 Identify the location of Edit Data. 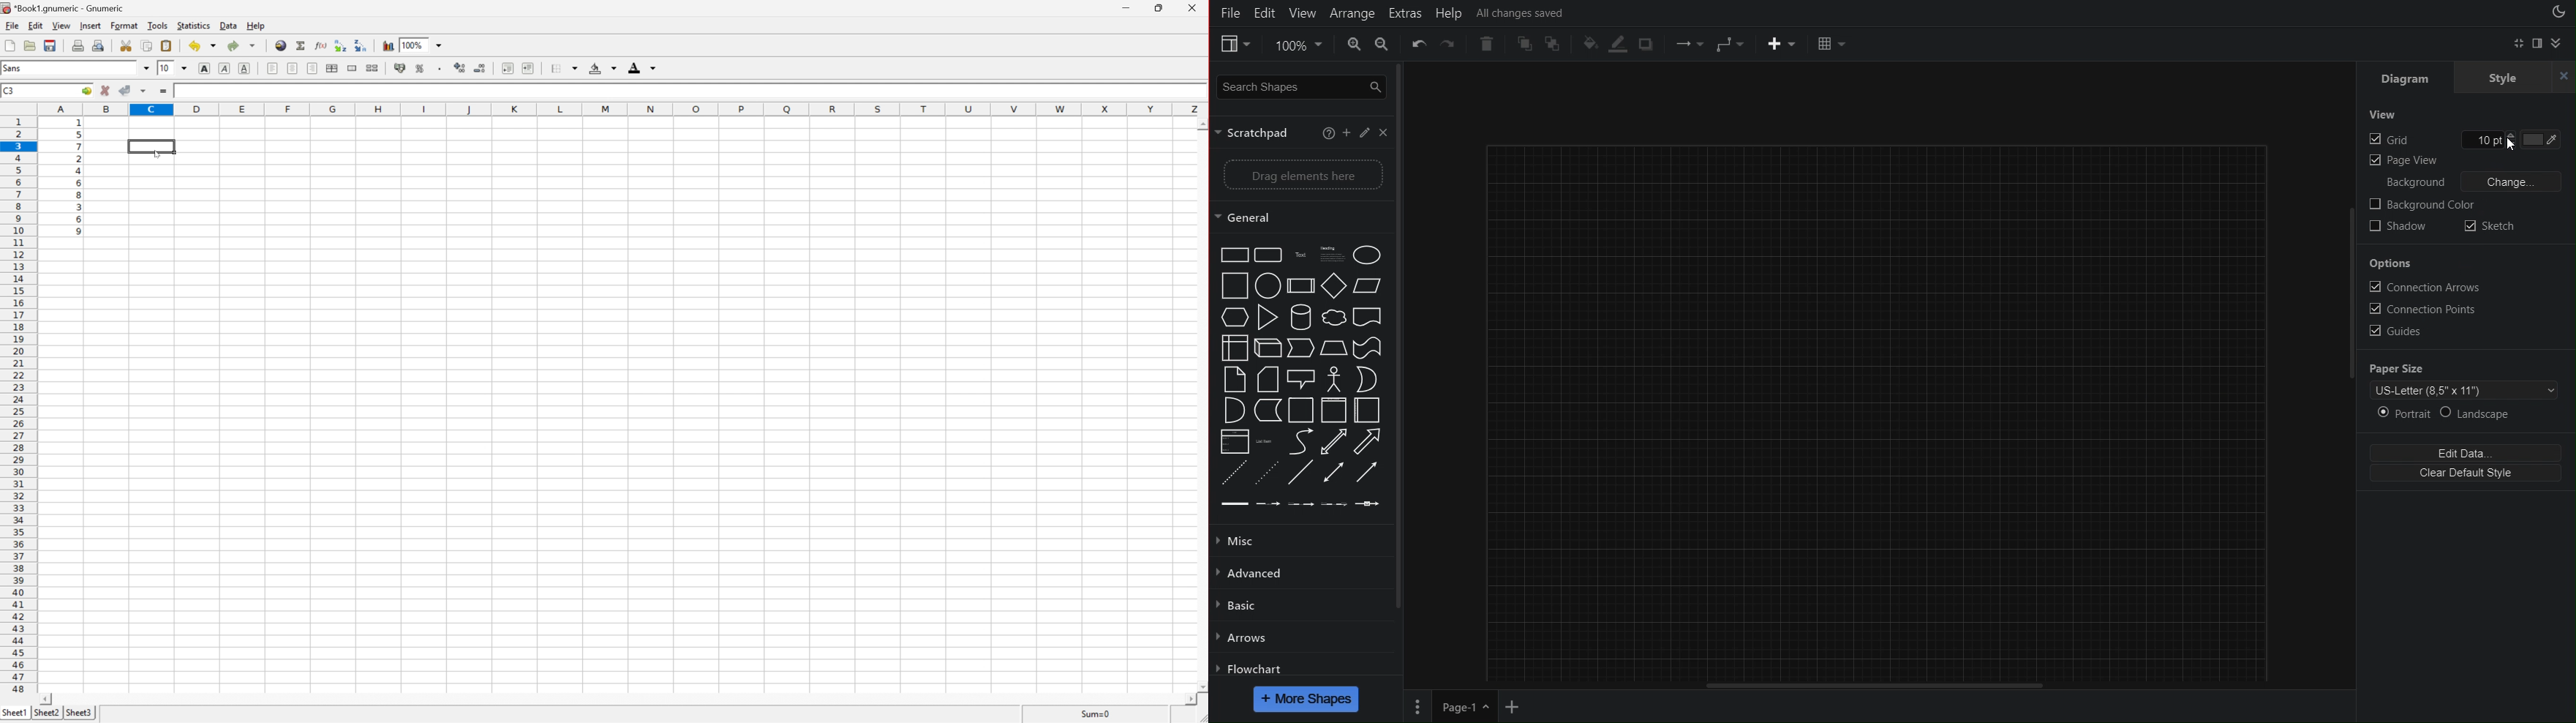
(2463, 454).